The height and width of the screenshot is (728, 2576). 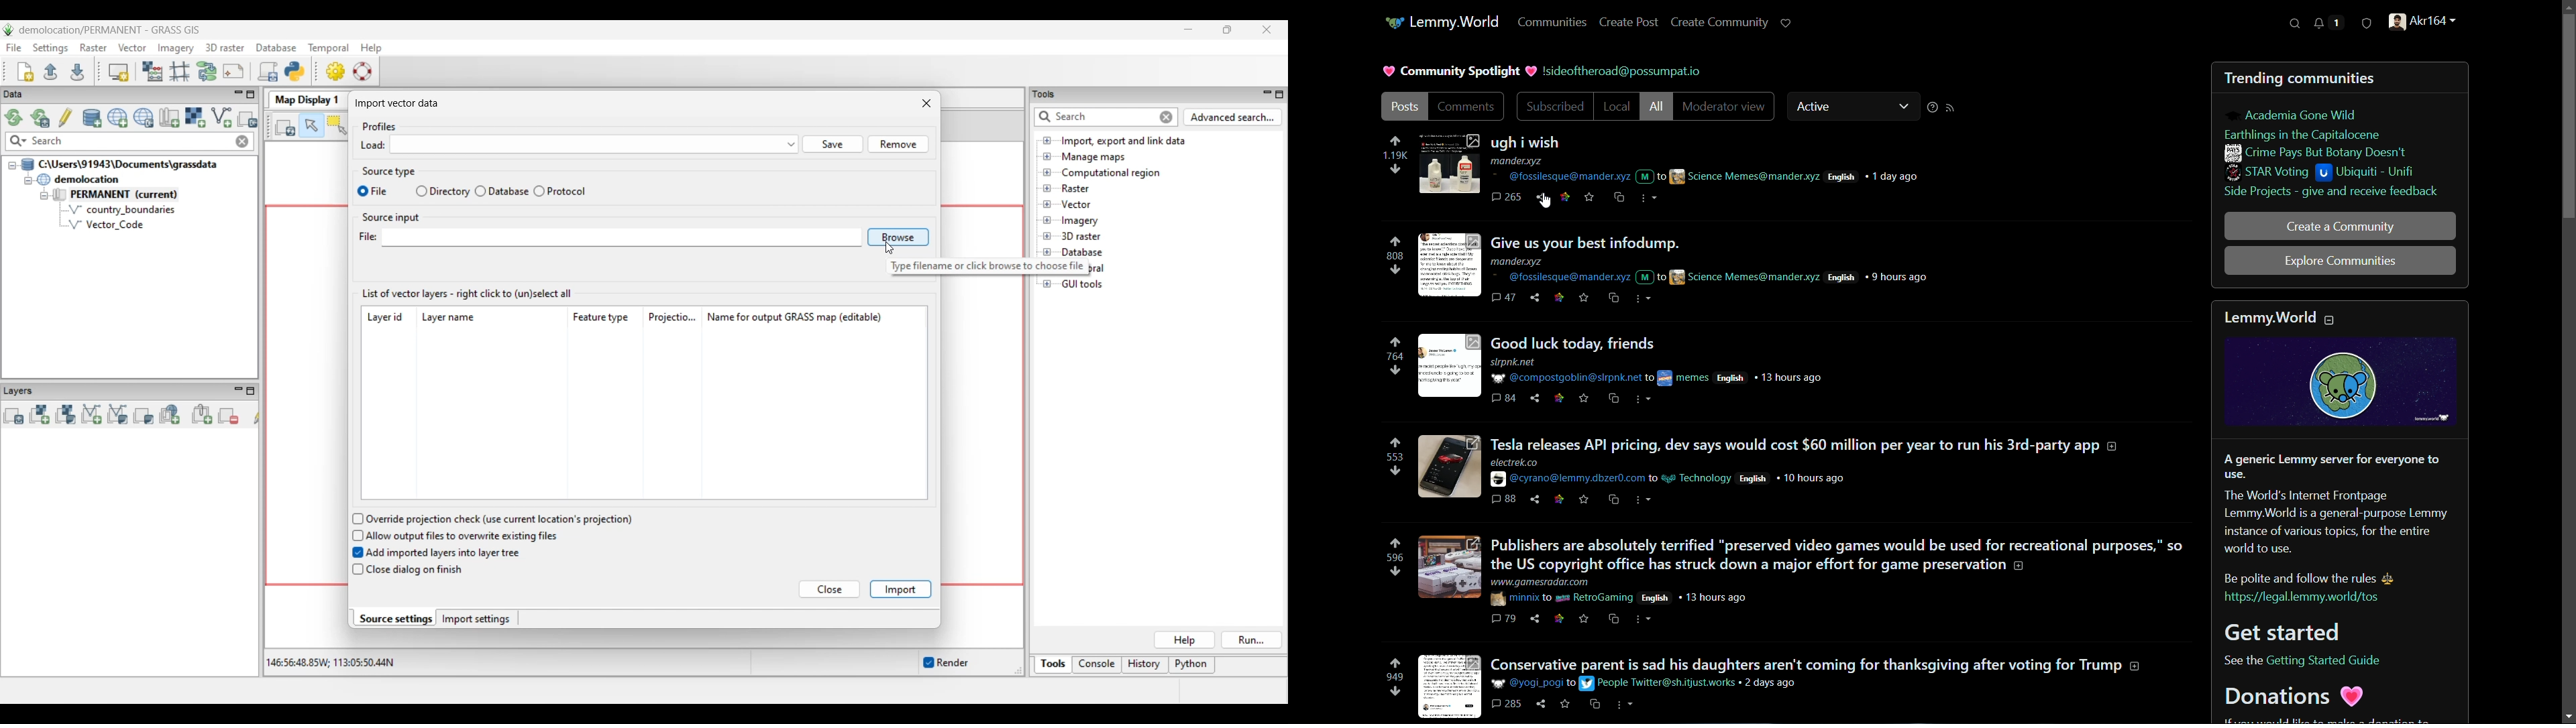 I want to click on electrek.co, so click(x=1514, y=463).